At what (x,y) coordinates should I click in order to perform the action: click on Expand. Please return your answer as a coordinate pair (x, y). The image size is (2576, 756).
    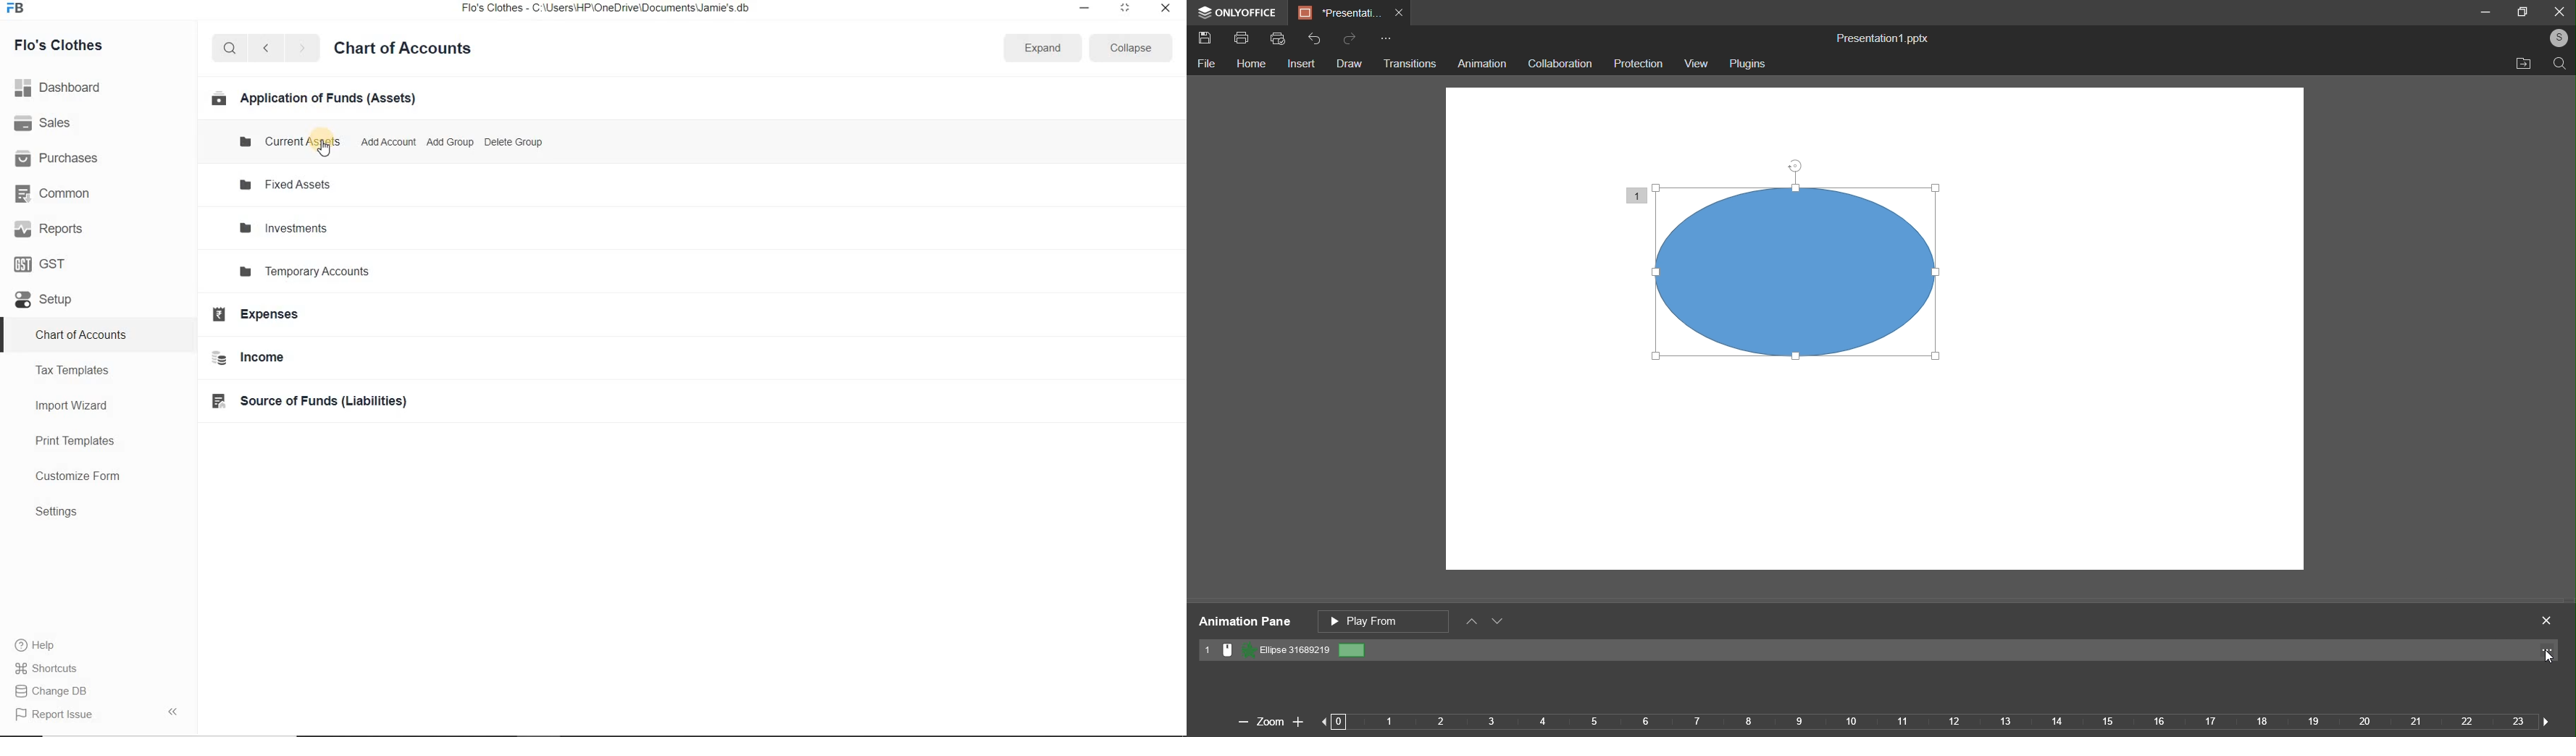
    Looking at the image, I should click on (1043, 47).